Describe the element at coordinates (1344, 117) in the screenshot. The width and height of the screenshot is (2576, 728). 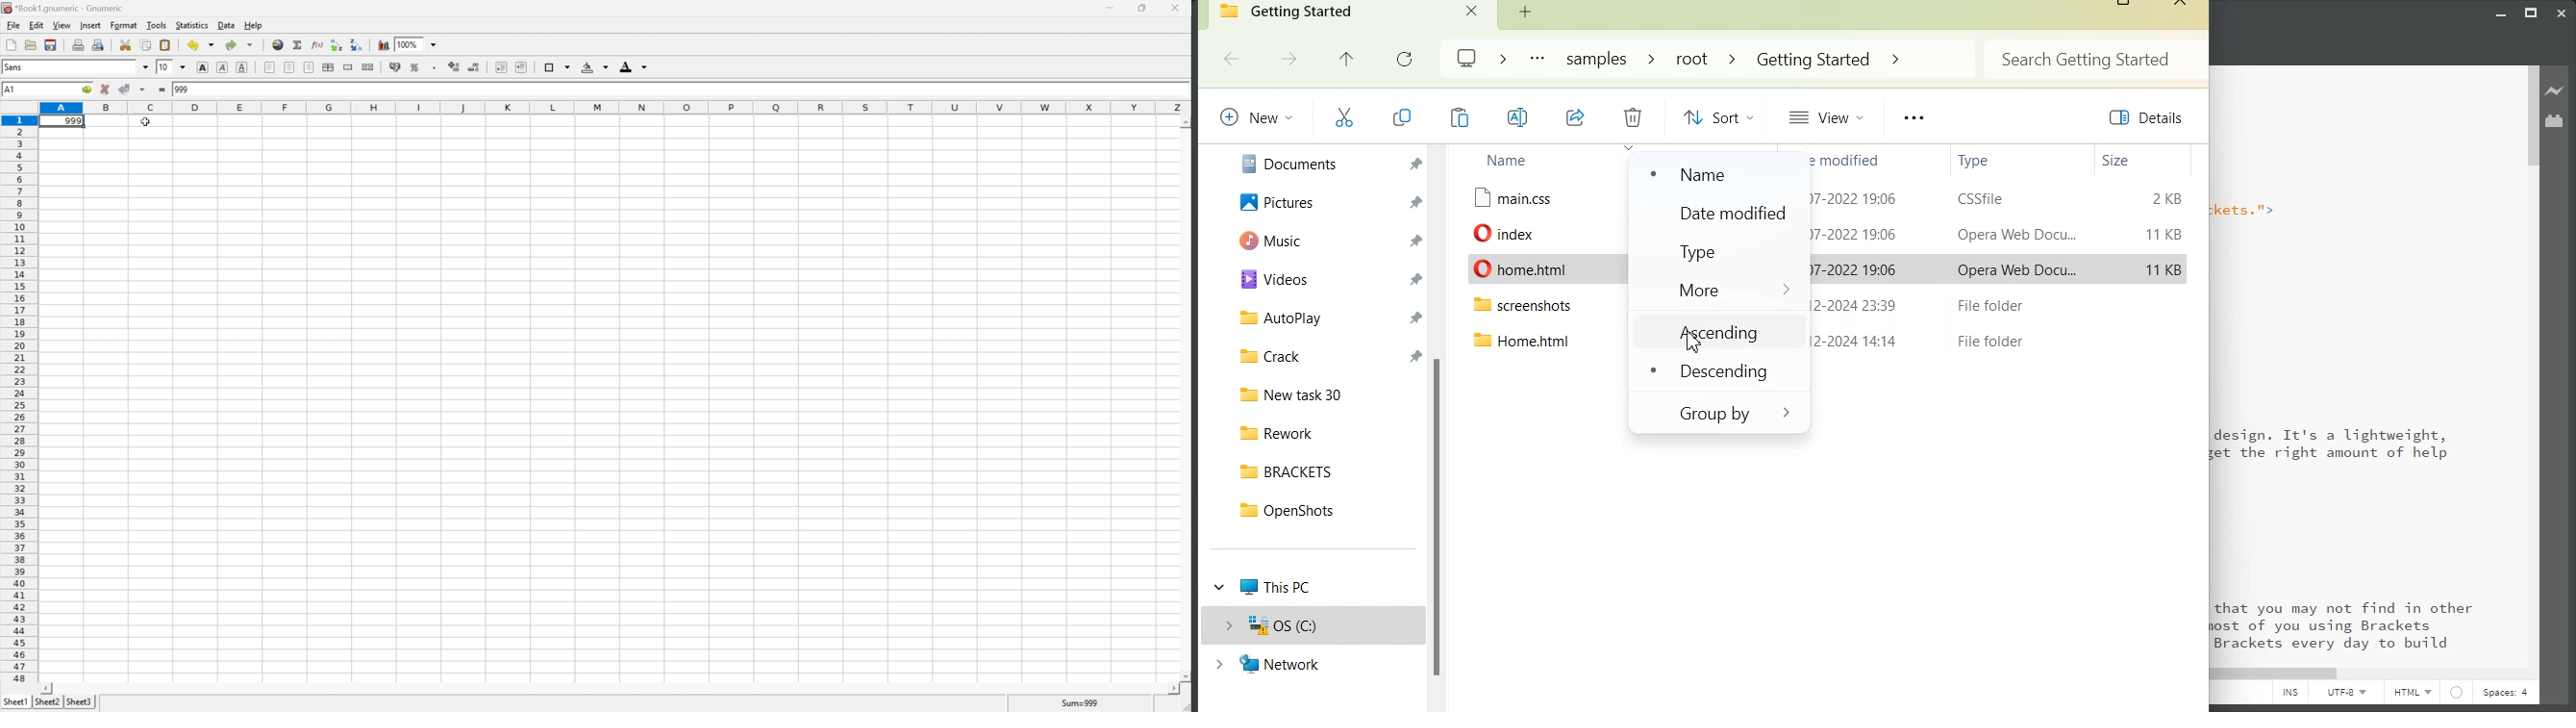
I see `Cut` at that location.